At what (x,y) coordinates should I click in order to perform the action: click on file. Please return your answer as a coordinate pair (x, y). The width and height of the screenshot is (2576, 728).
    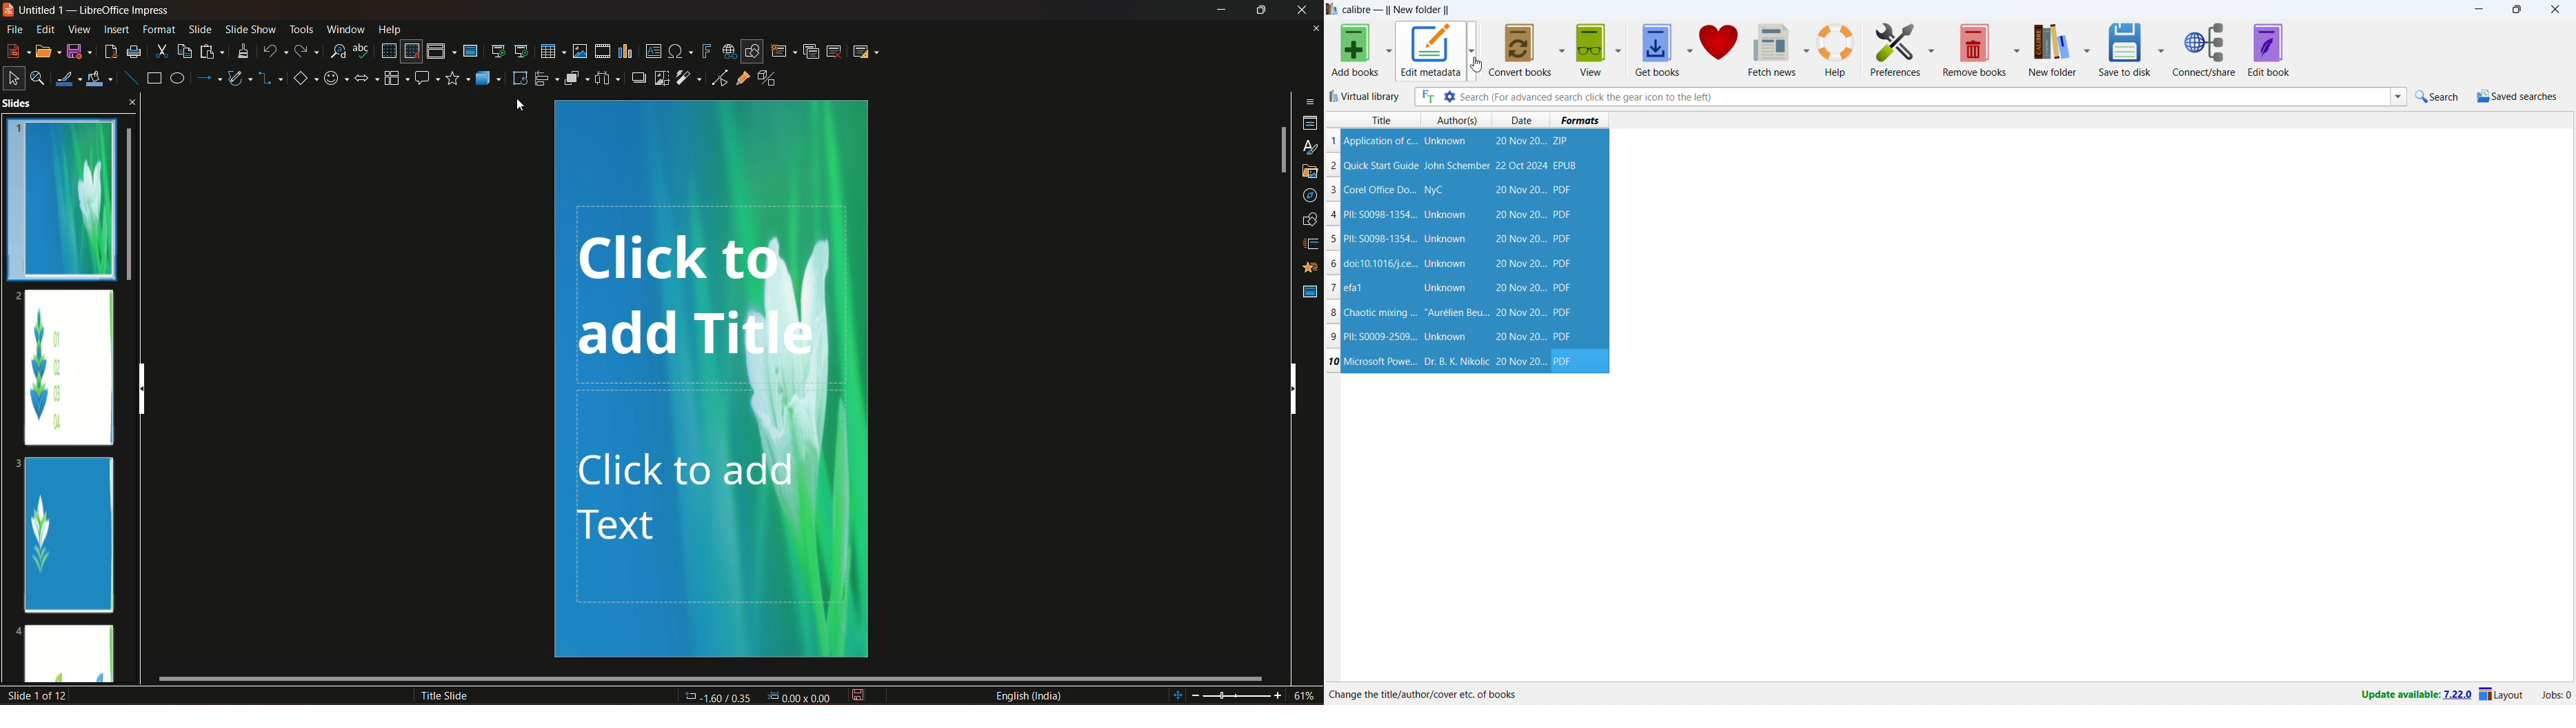
    Looking at the image, I should click on (16, 29).